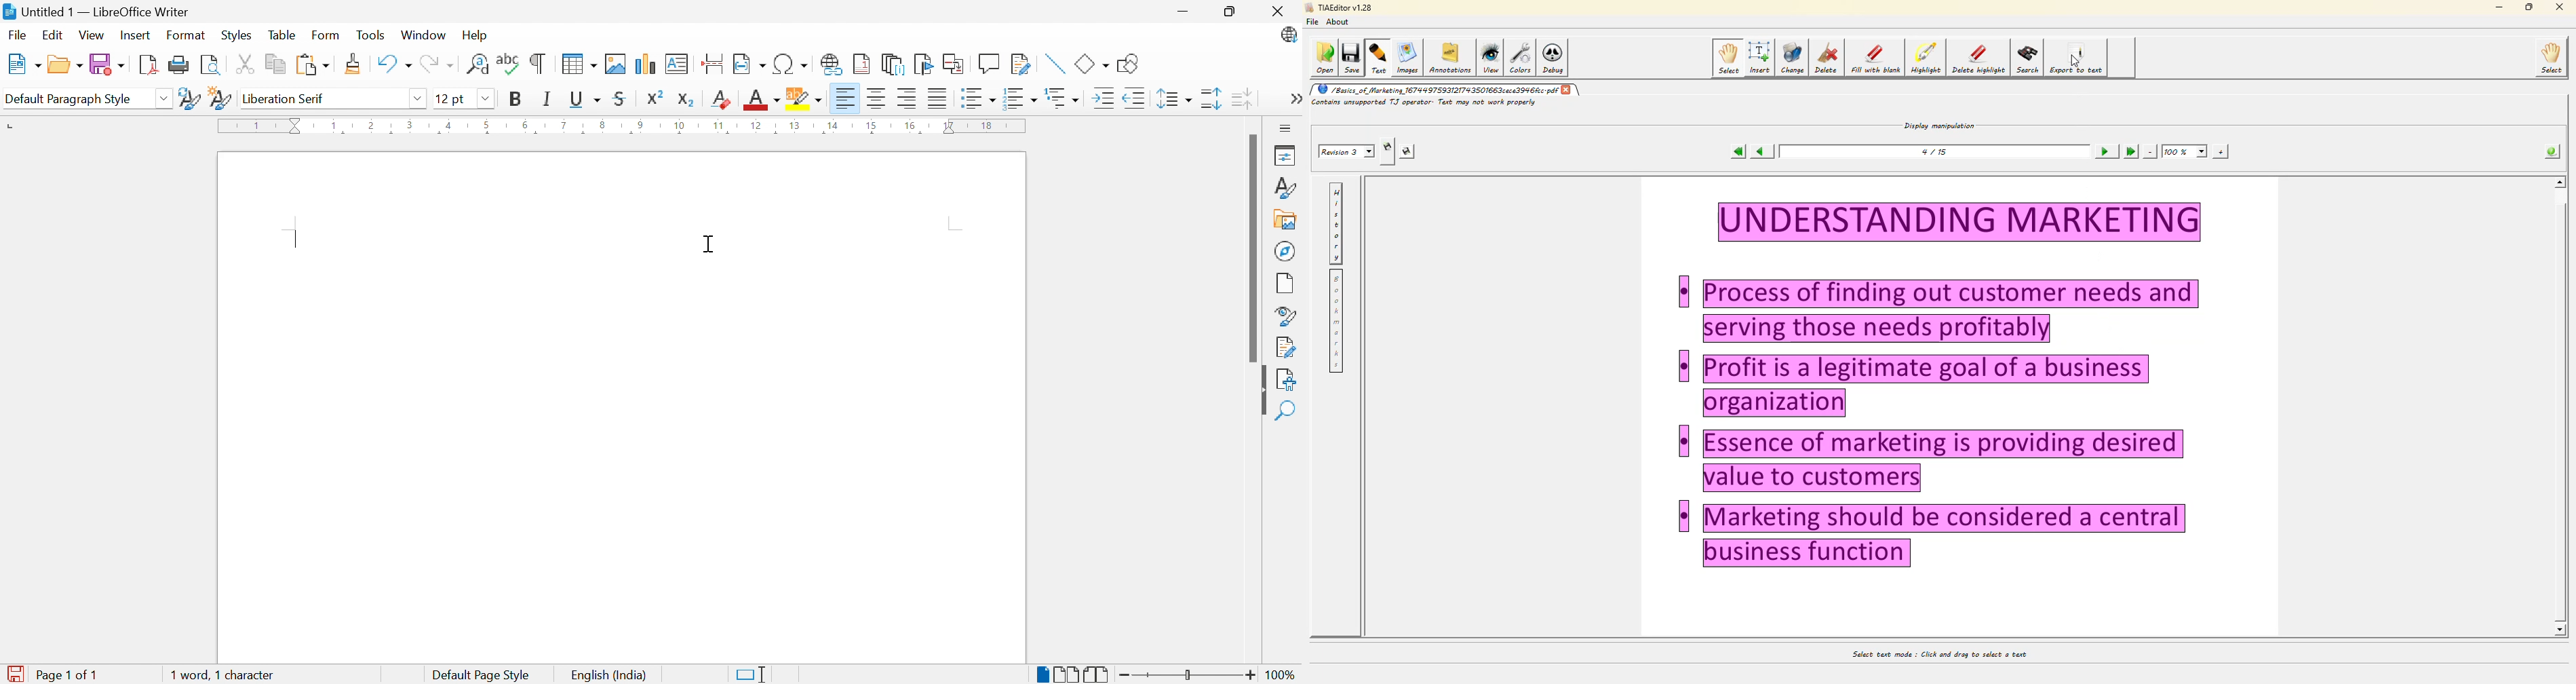 The height and width of the screenshot is (700, 2576). What do you see at coordinates (353, 63) in the screenshot?
I see `Clone Formatting` at bounding box center [353, 63].